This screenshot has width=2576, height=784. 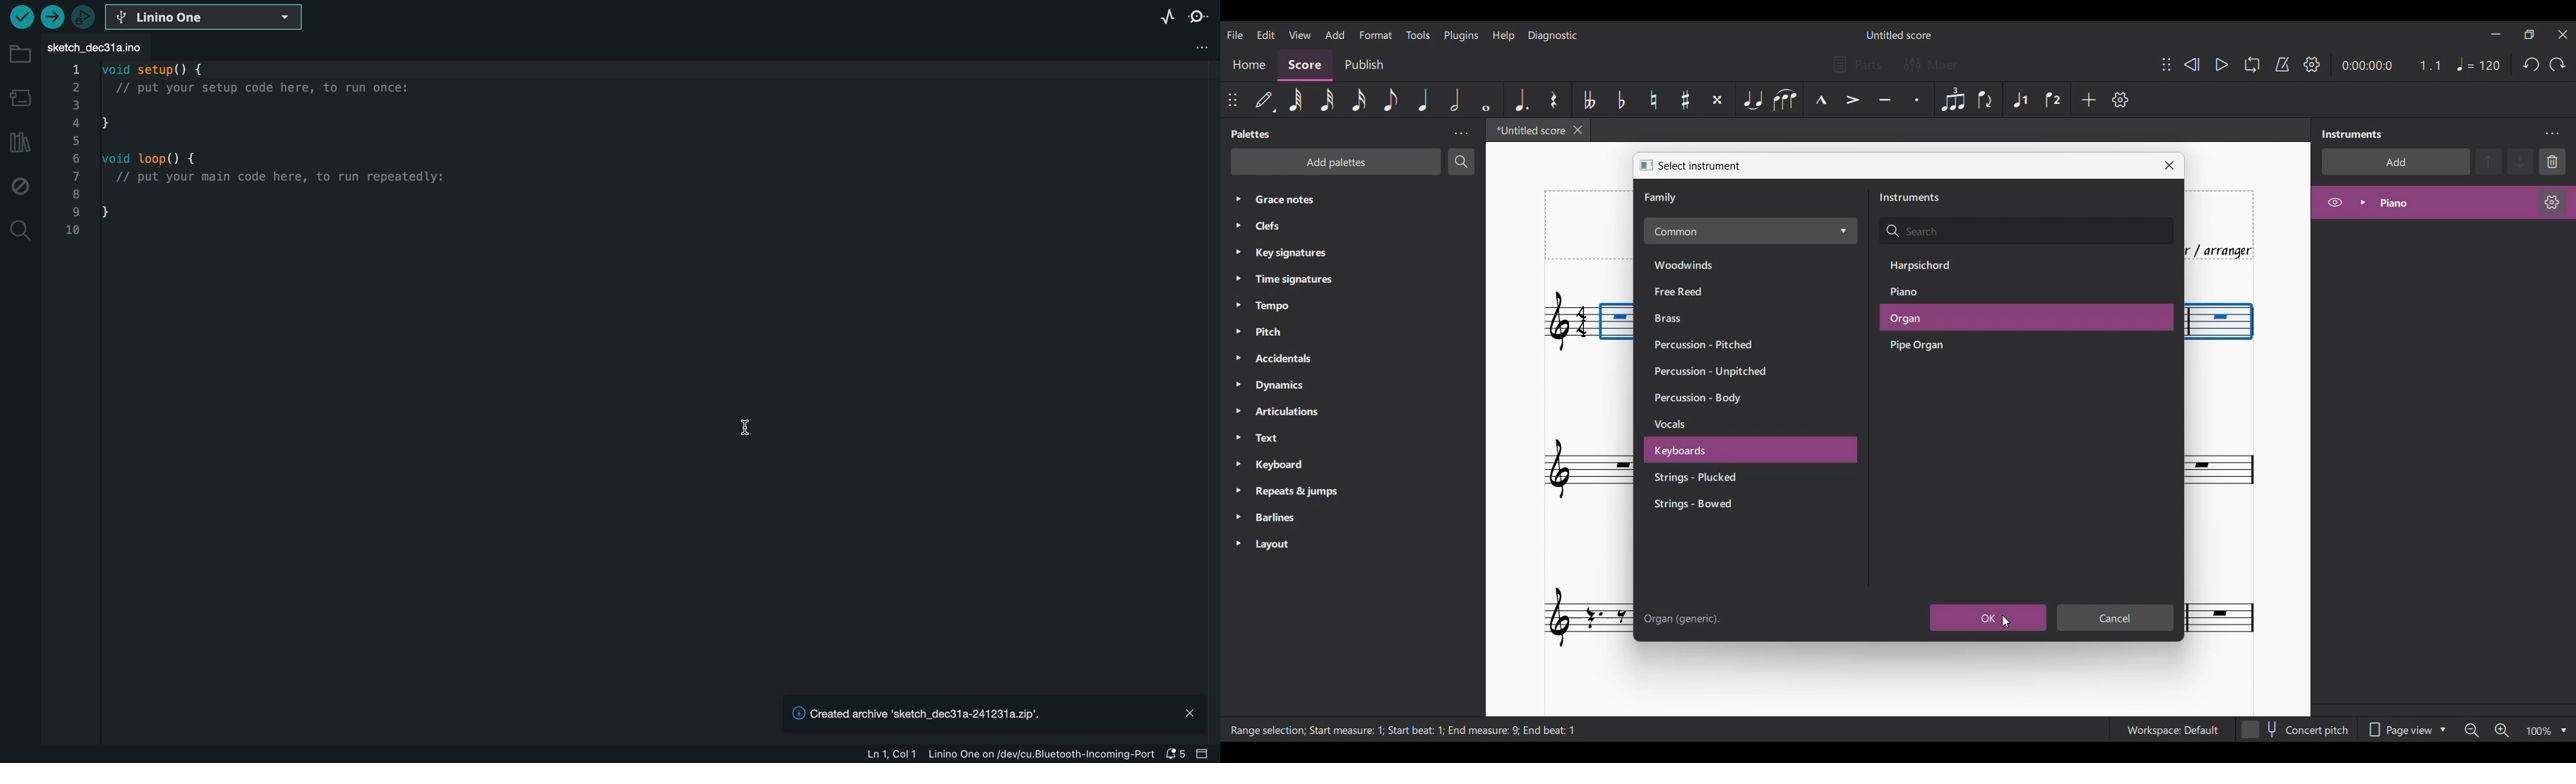 I want to click on Ratio and duration of current note in score, so click(x=2391, y=65).